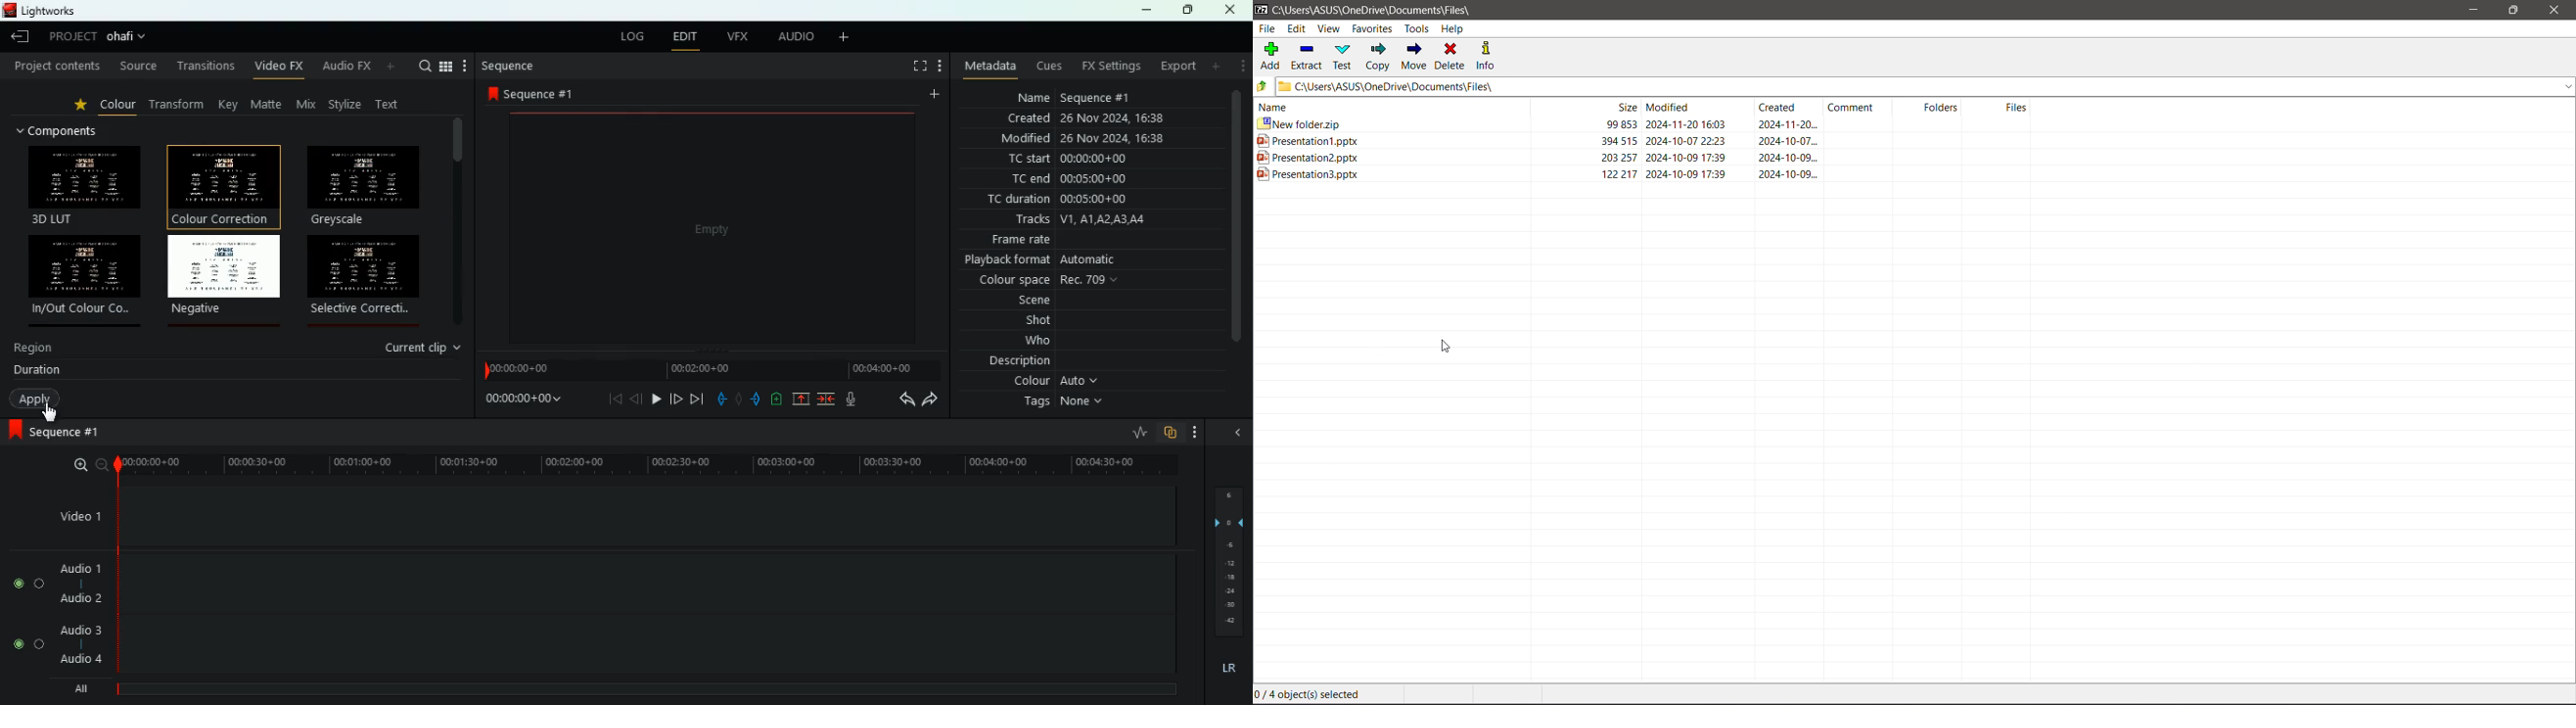  I want to click on apply, so click(35, 400).